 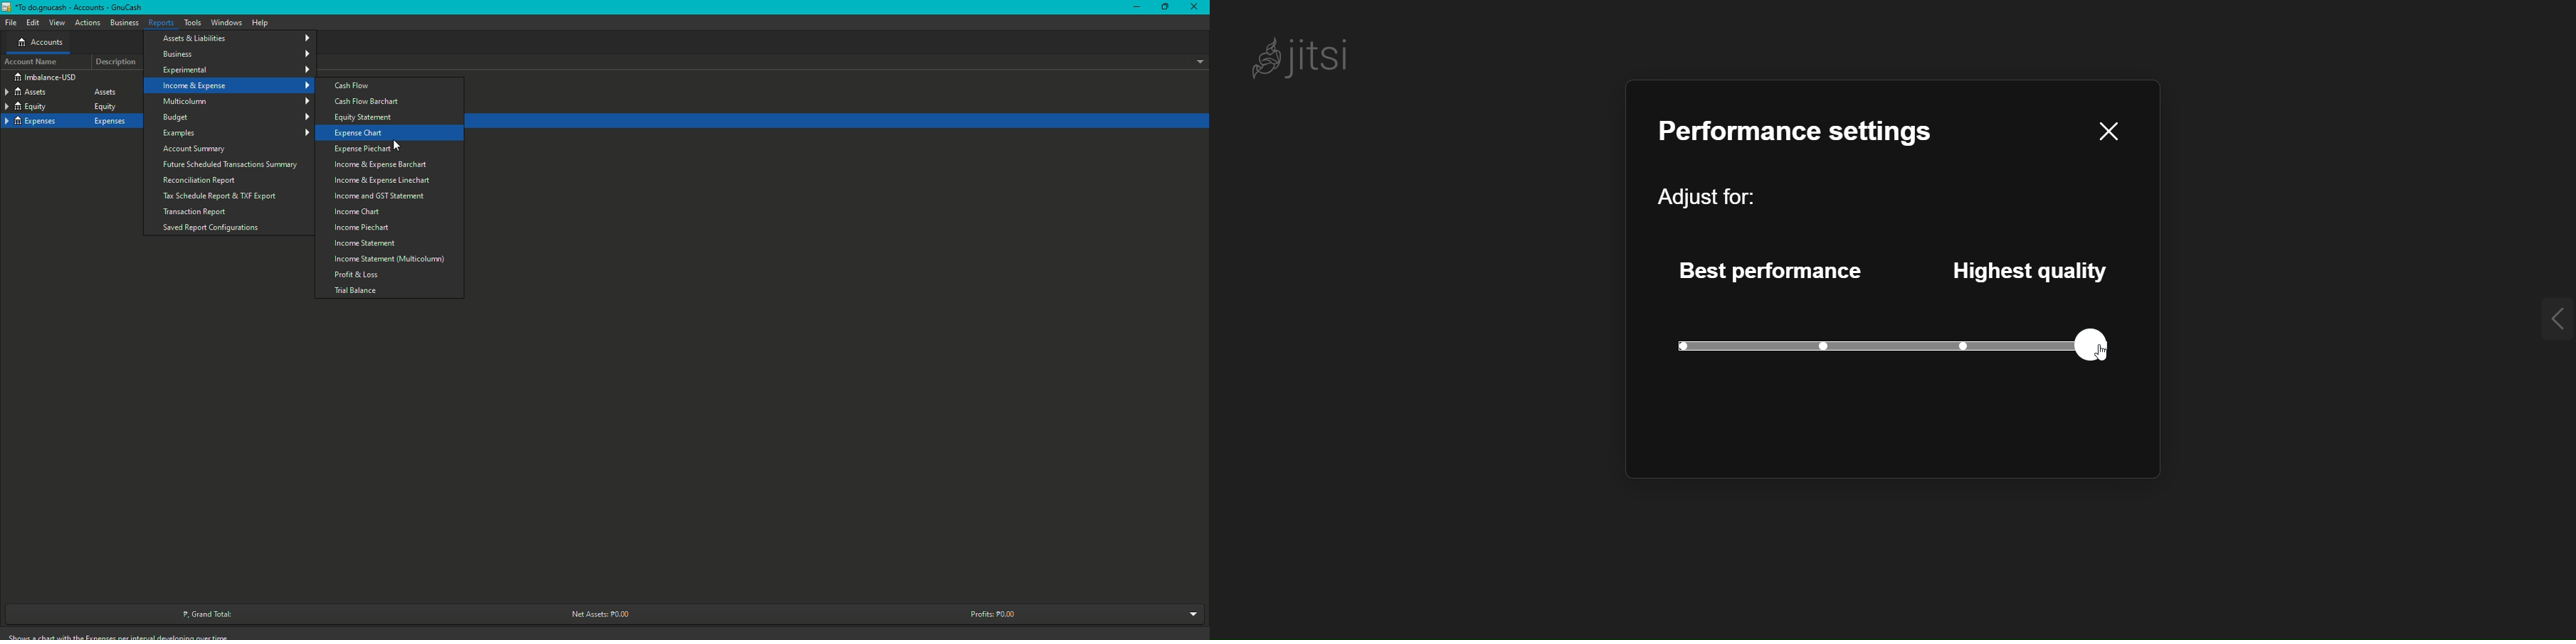 What do you see at coordinates (395, 144) in the screenshot?
I see `Cursor` at bounding box center [395, 144].